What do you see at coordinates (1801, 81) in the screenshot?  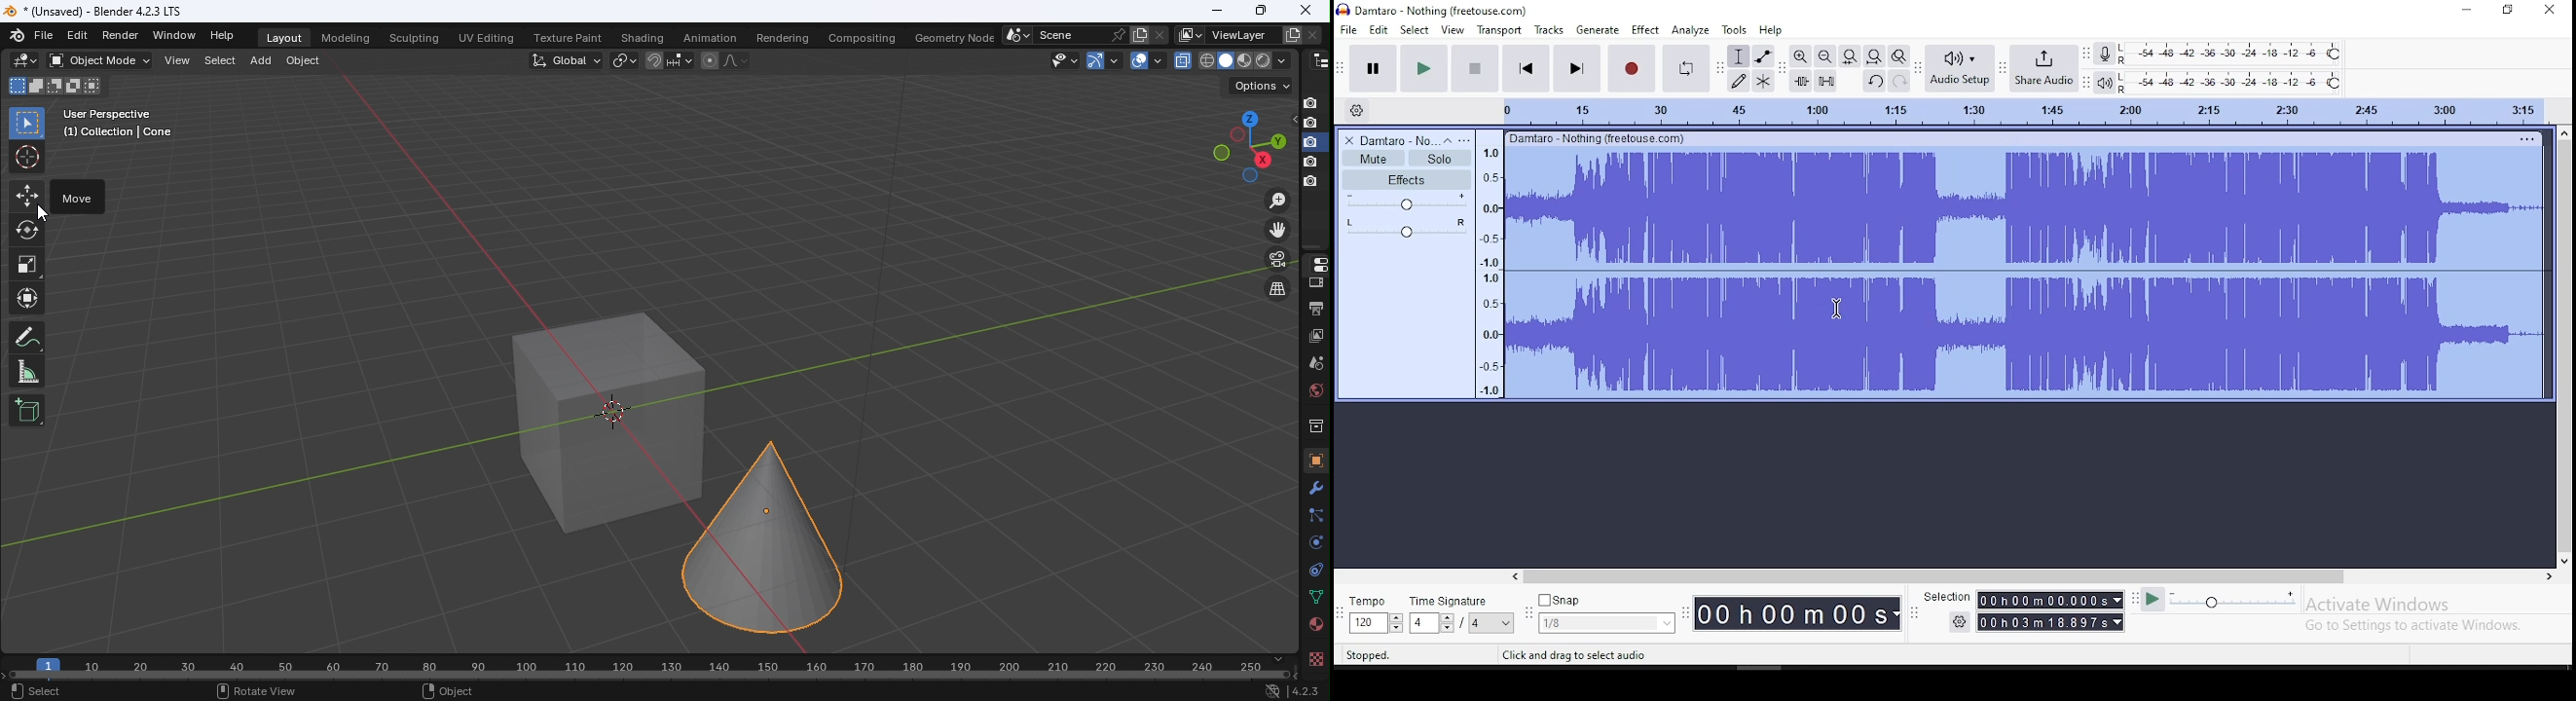 I see `trim audio outside selection` at bounding box center [1801, 81].